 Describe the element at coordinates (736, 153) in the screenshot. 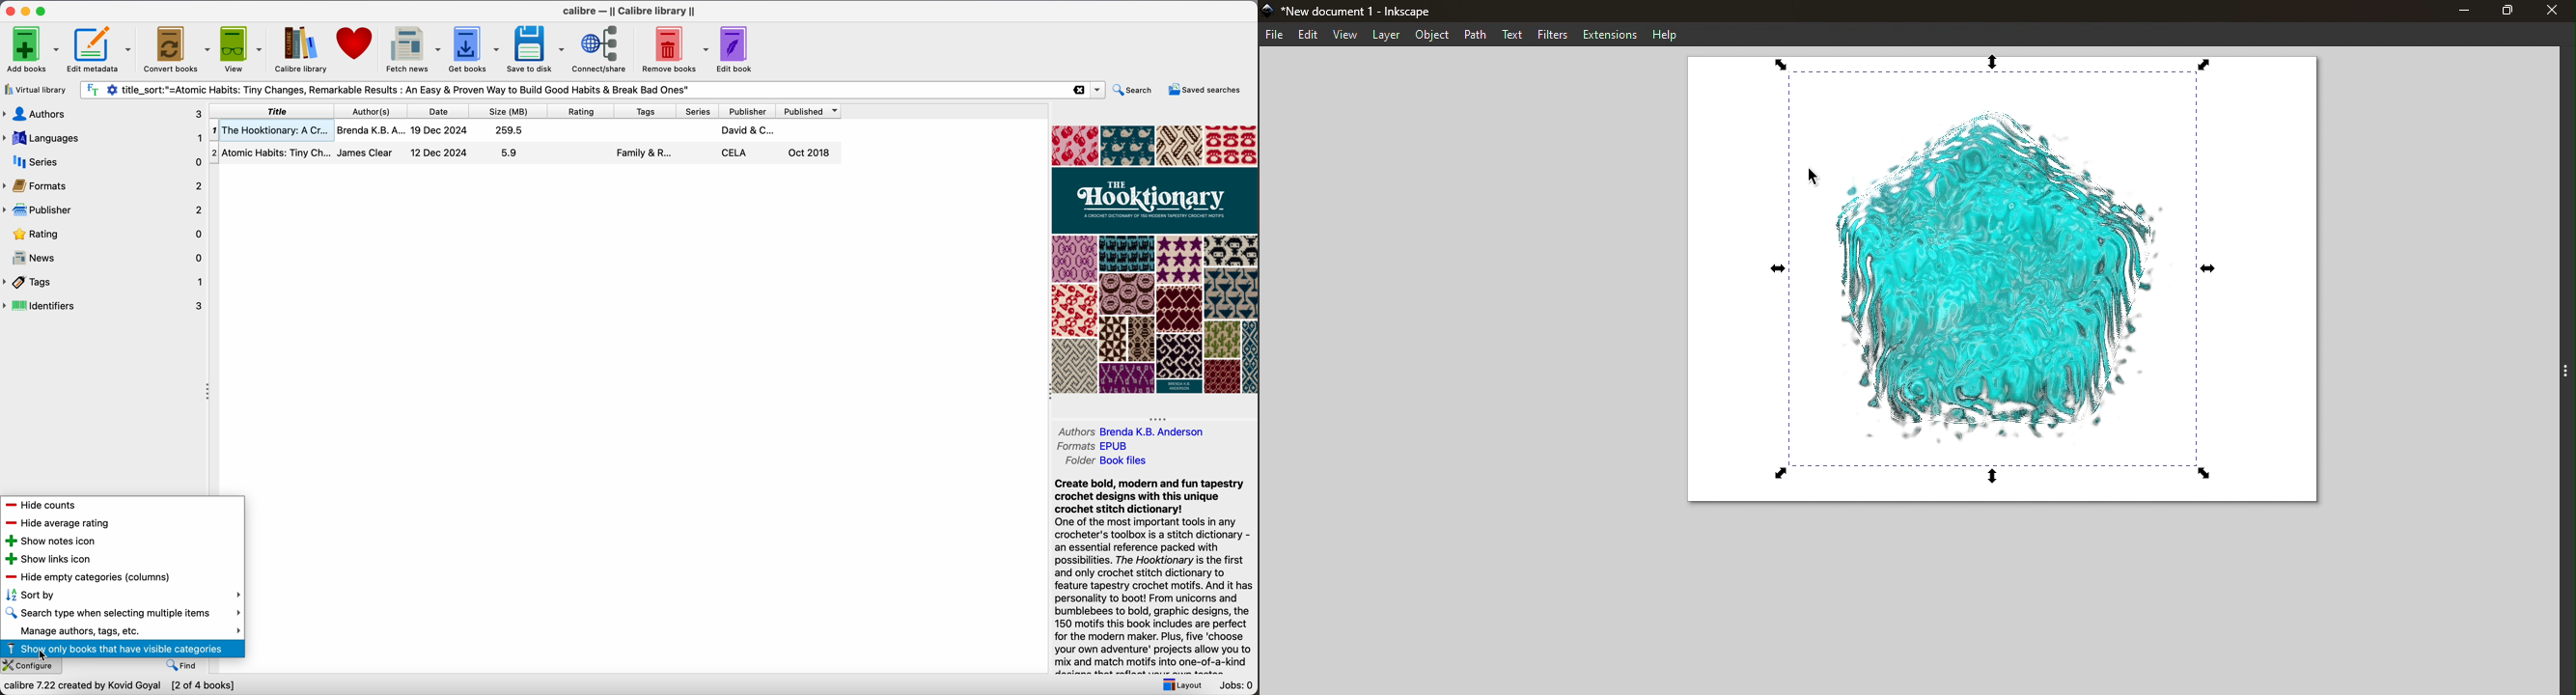

I see `CELA` at that location.